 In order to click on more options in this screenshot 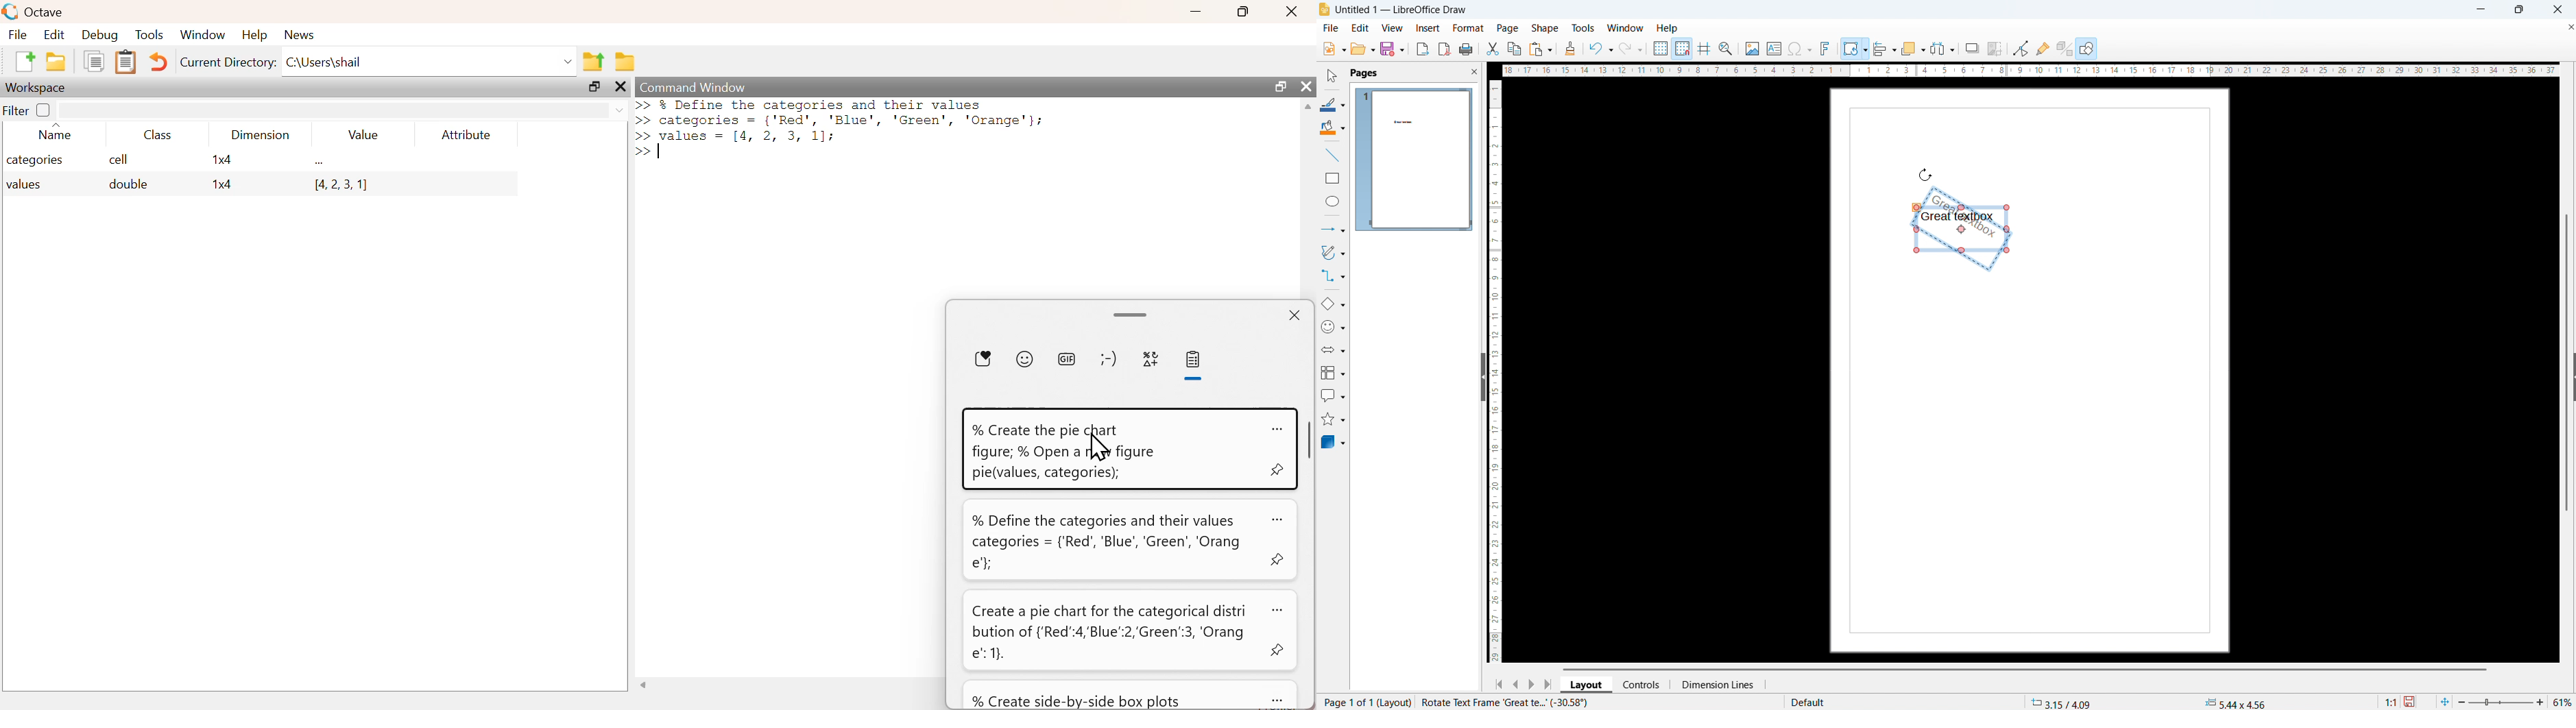, I will do `click(1279, 698)`.